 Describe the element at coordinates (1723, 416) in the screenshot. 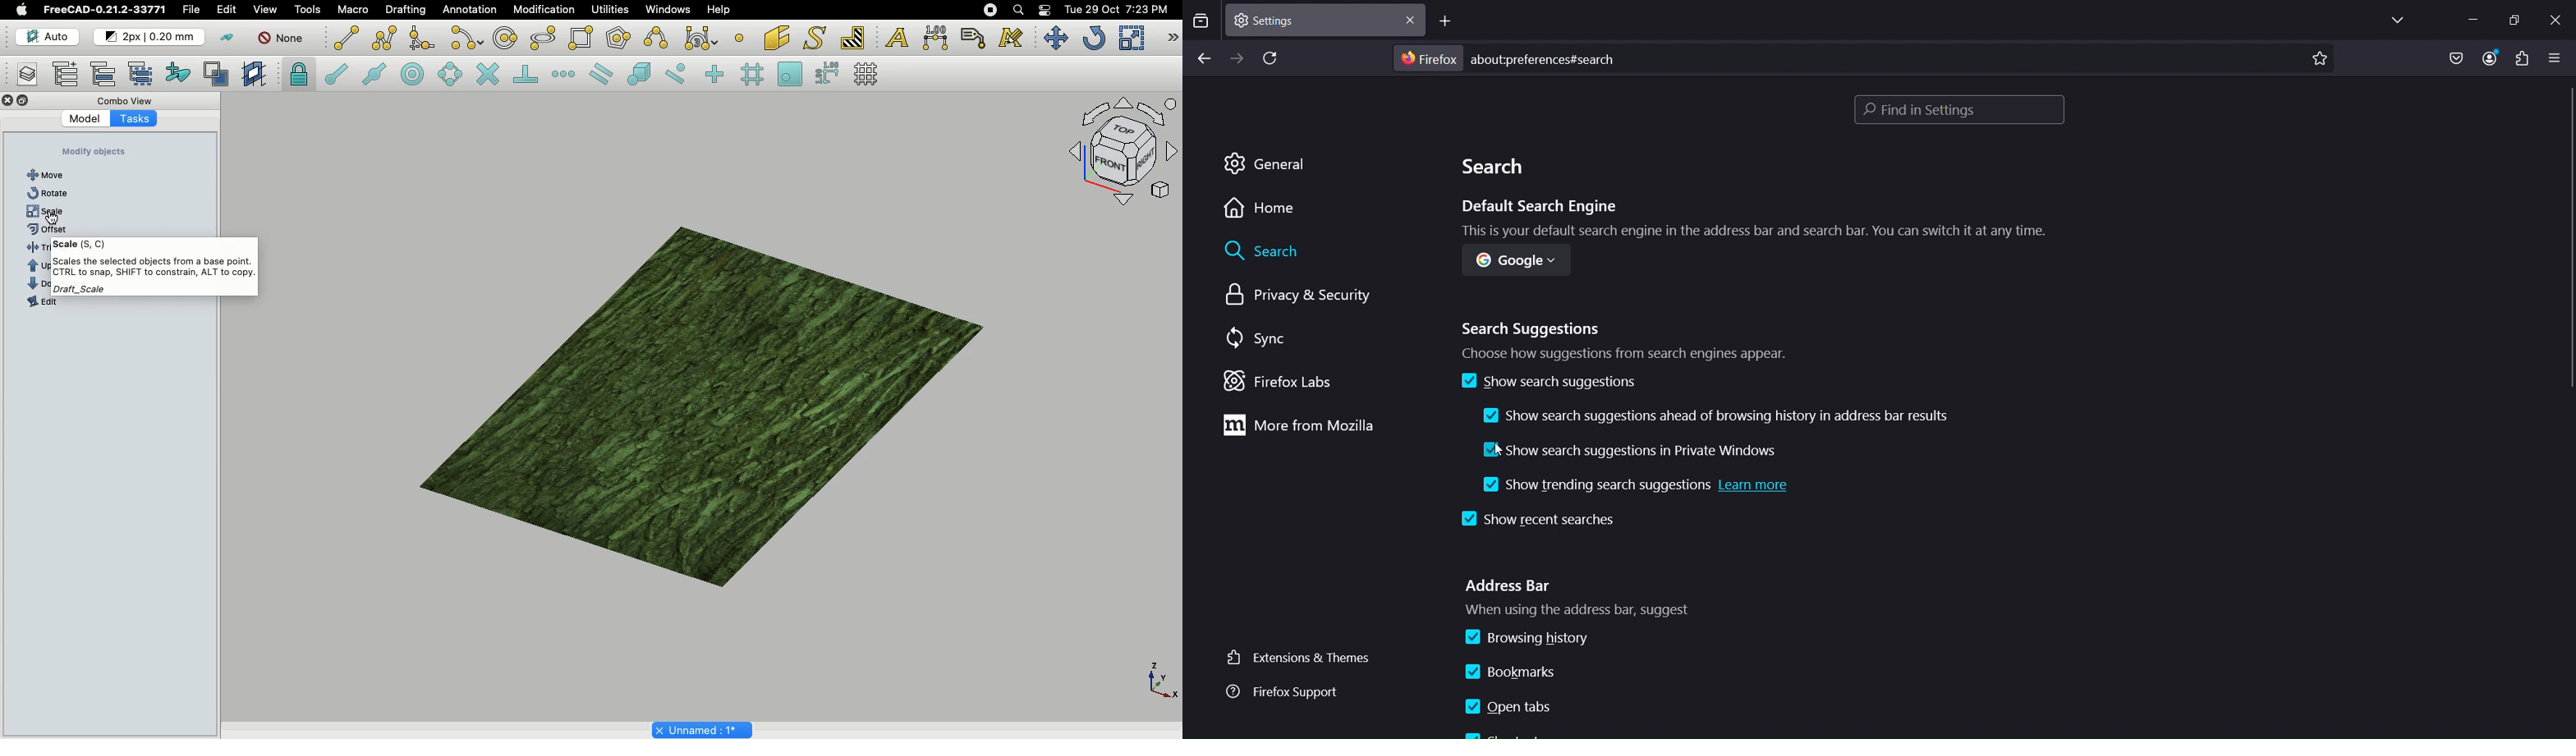

I see `show search suggestions ahead of browsing history in address bar results` at that location.